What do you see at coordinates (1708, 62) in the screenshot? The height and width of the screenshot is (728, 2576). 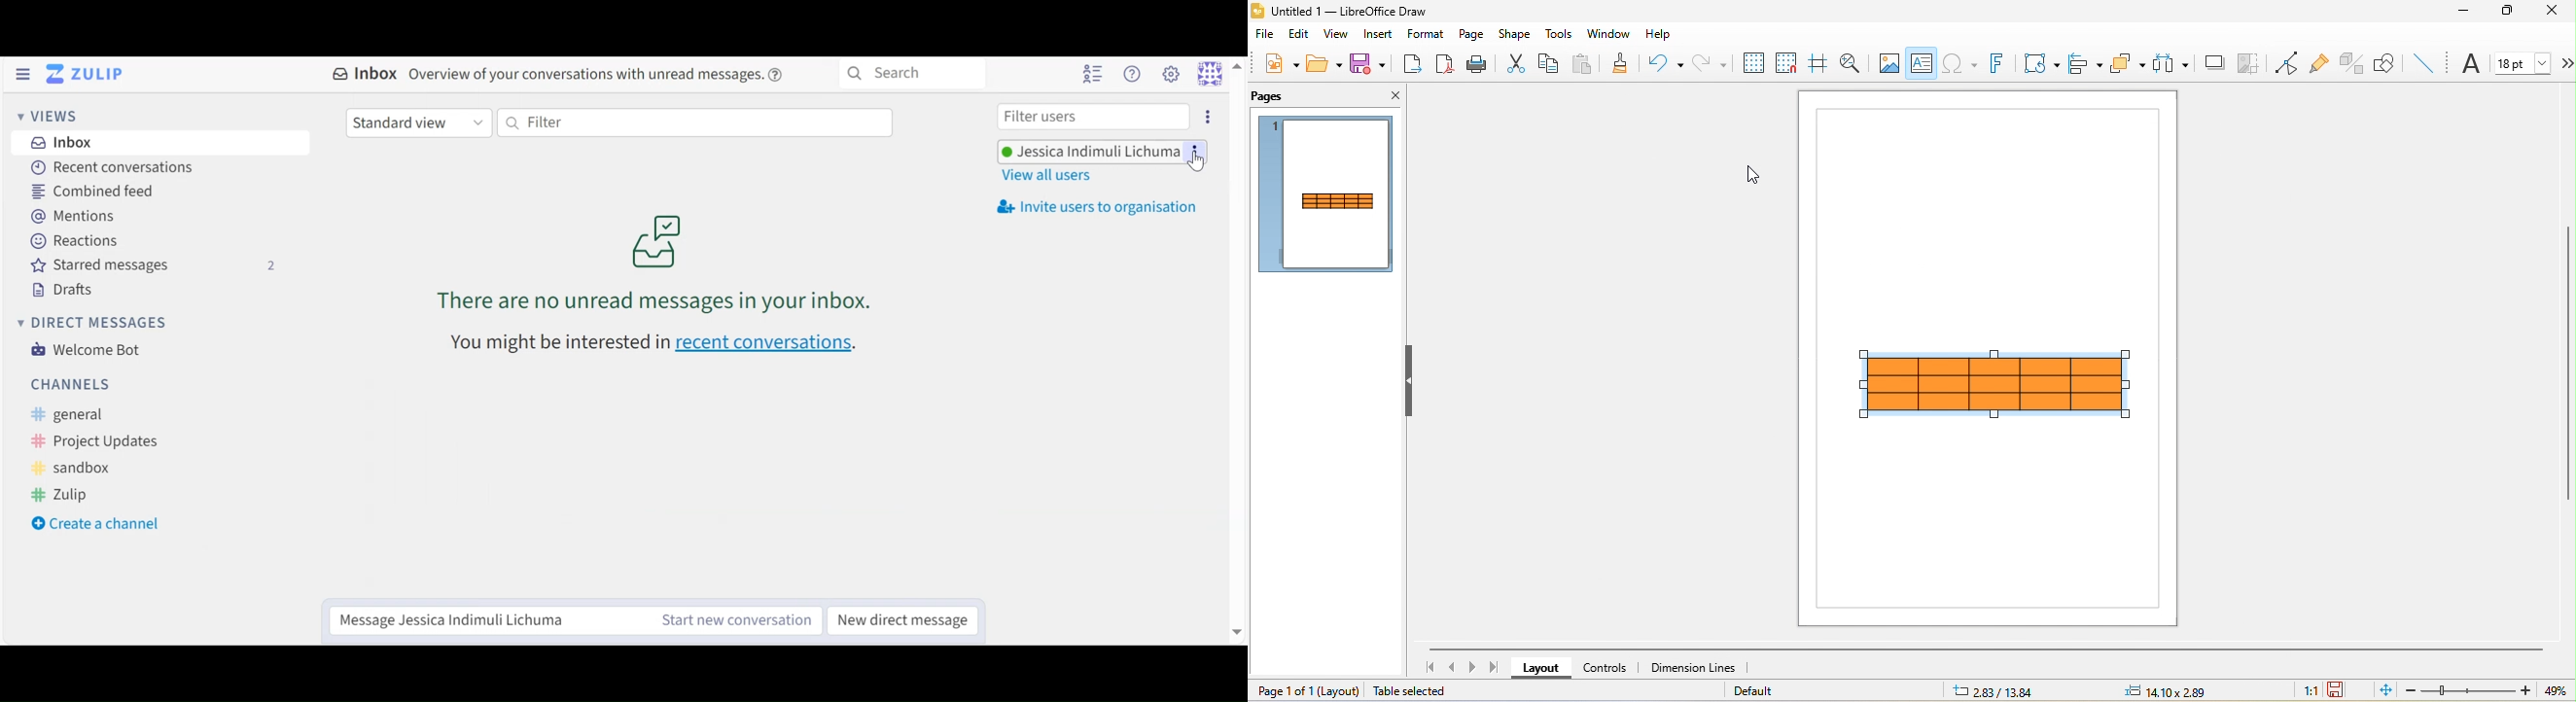 I see `redo` at bounding box center [1708, 62].